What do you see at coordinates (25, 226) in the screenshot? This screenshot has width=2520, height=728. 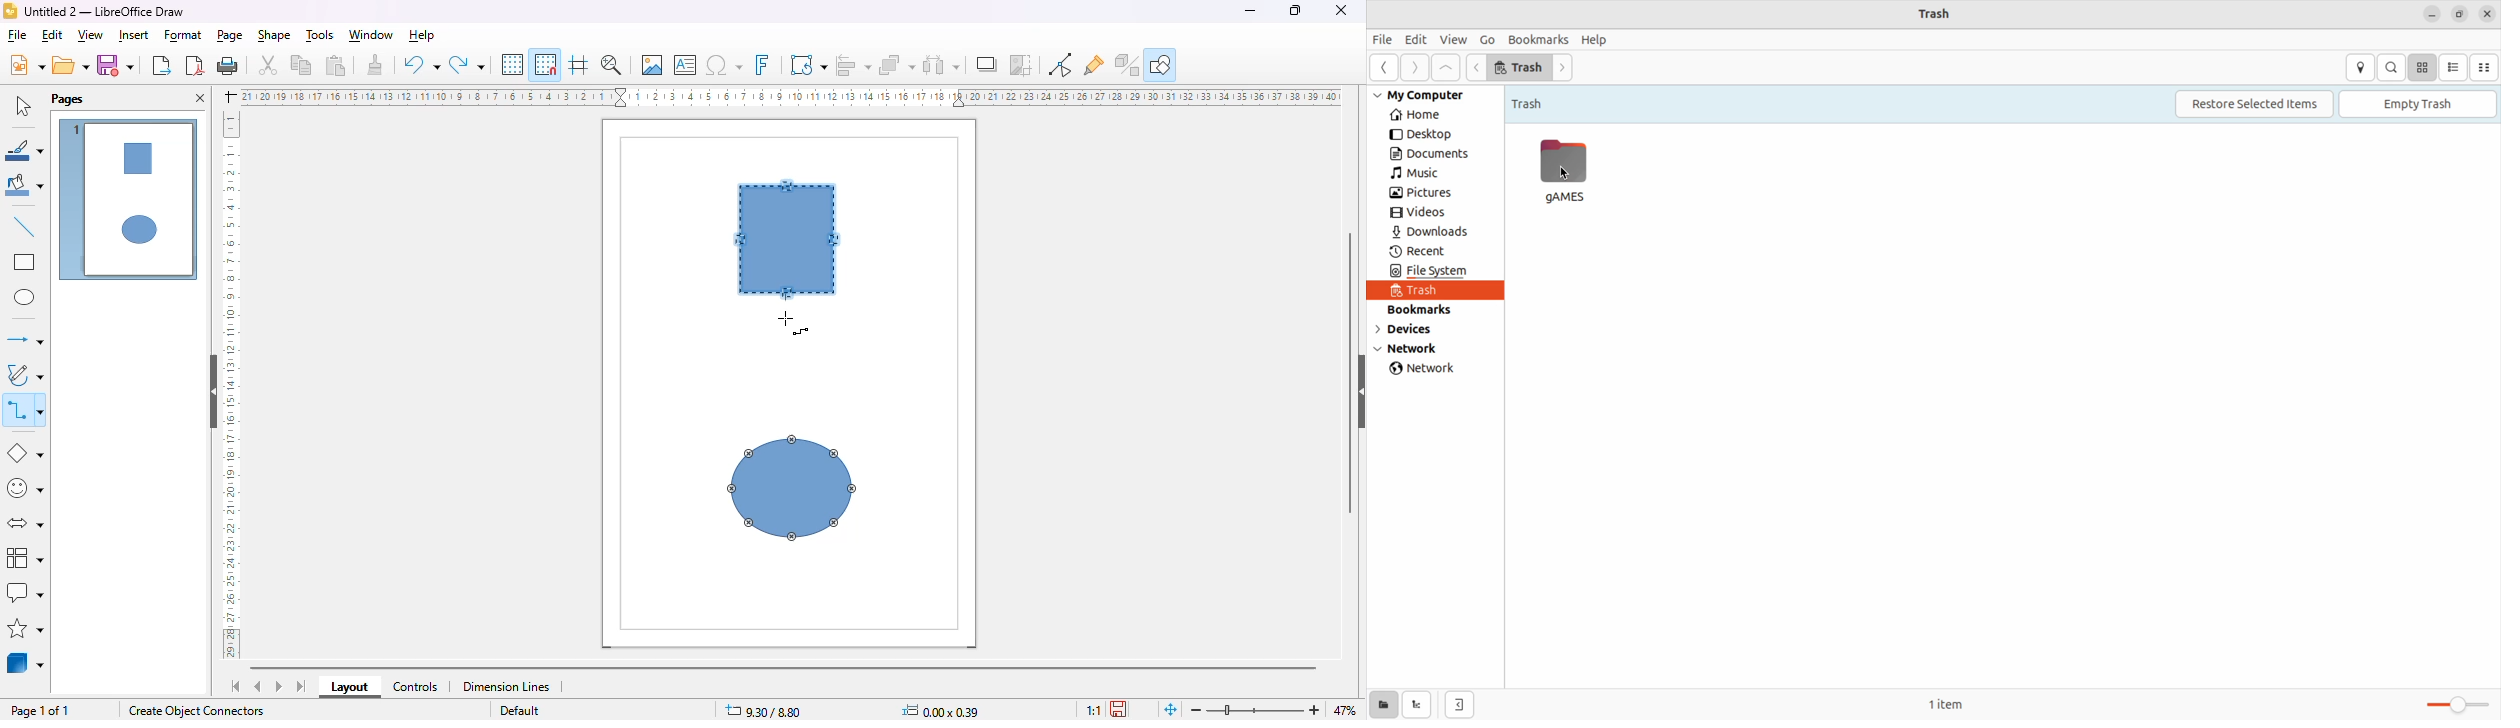 I see `insert line` at bounding box center [25, 226].